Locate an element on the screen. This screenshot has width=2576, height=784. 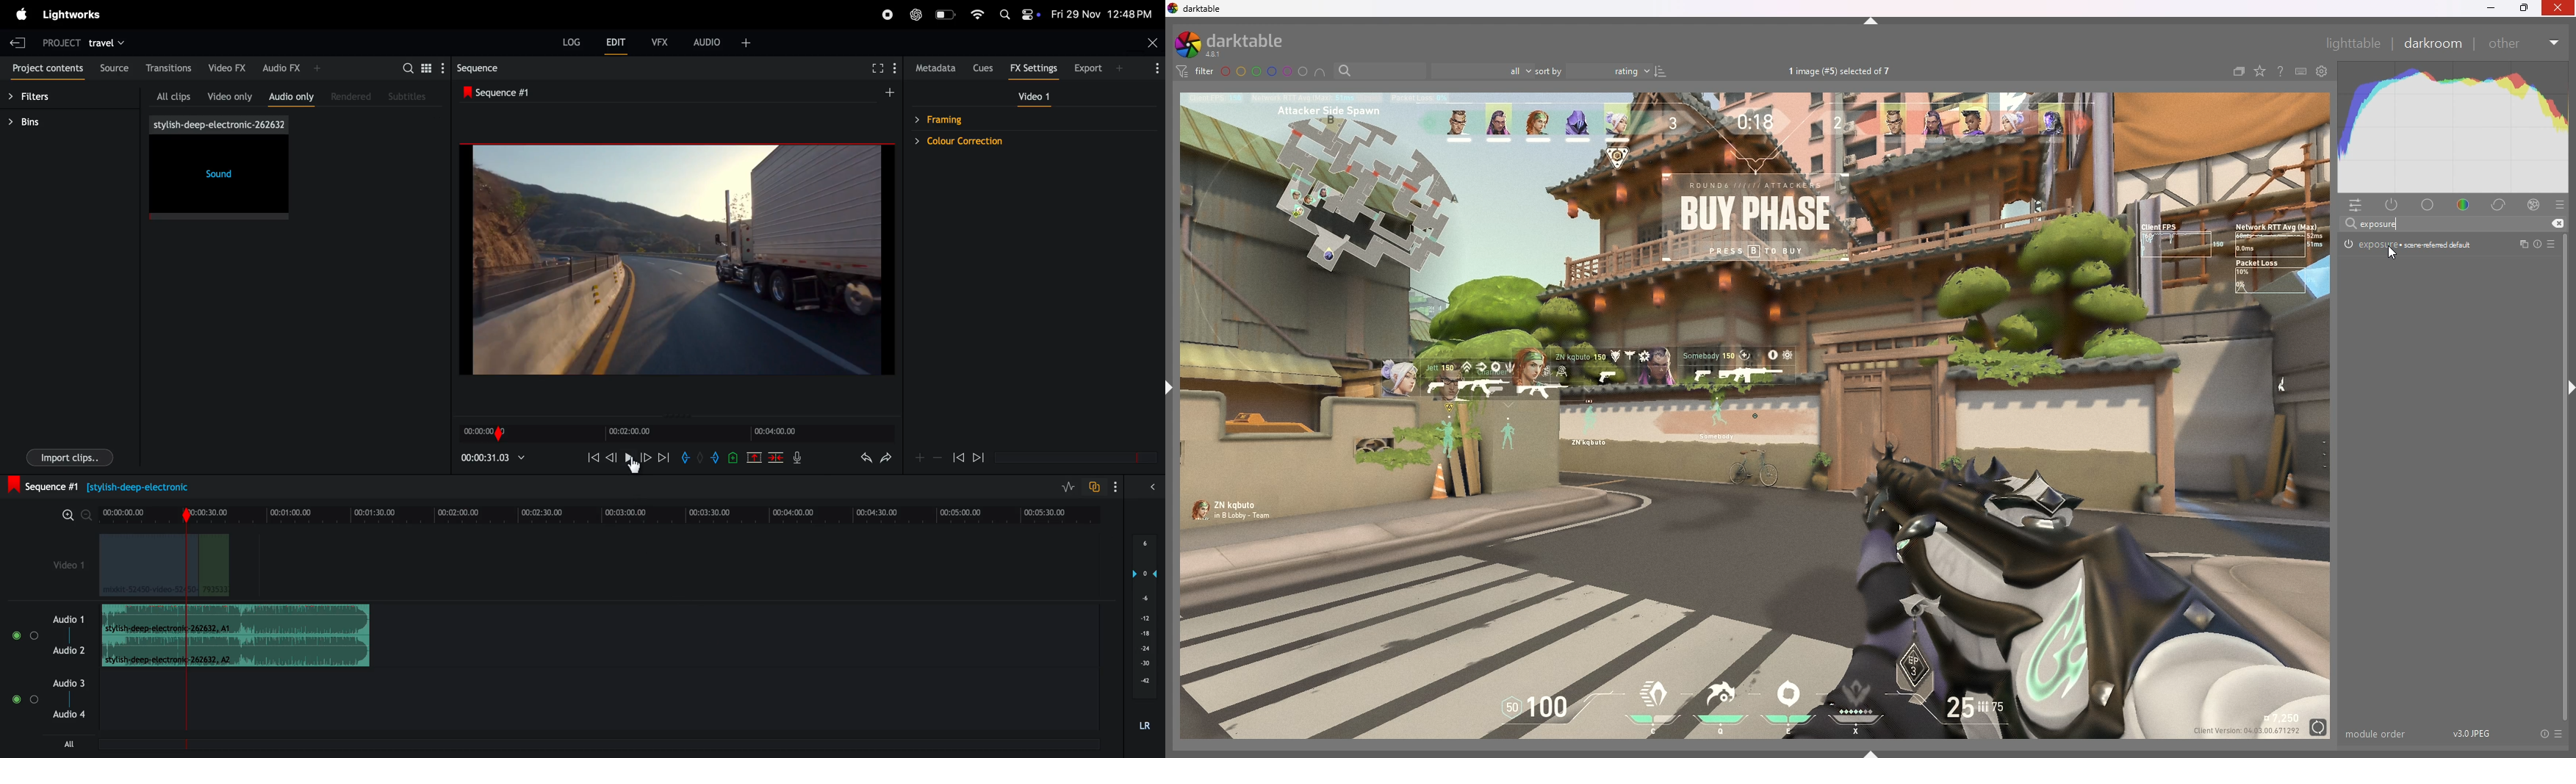
framing is located at coordinates (950, 119).